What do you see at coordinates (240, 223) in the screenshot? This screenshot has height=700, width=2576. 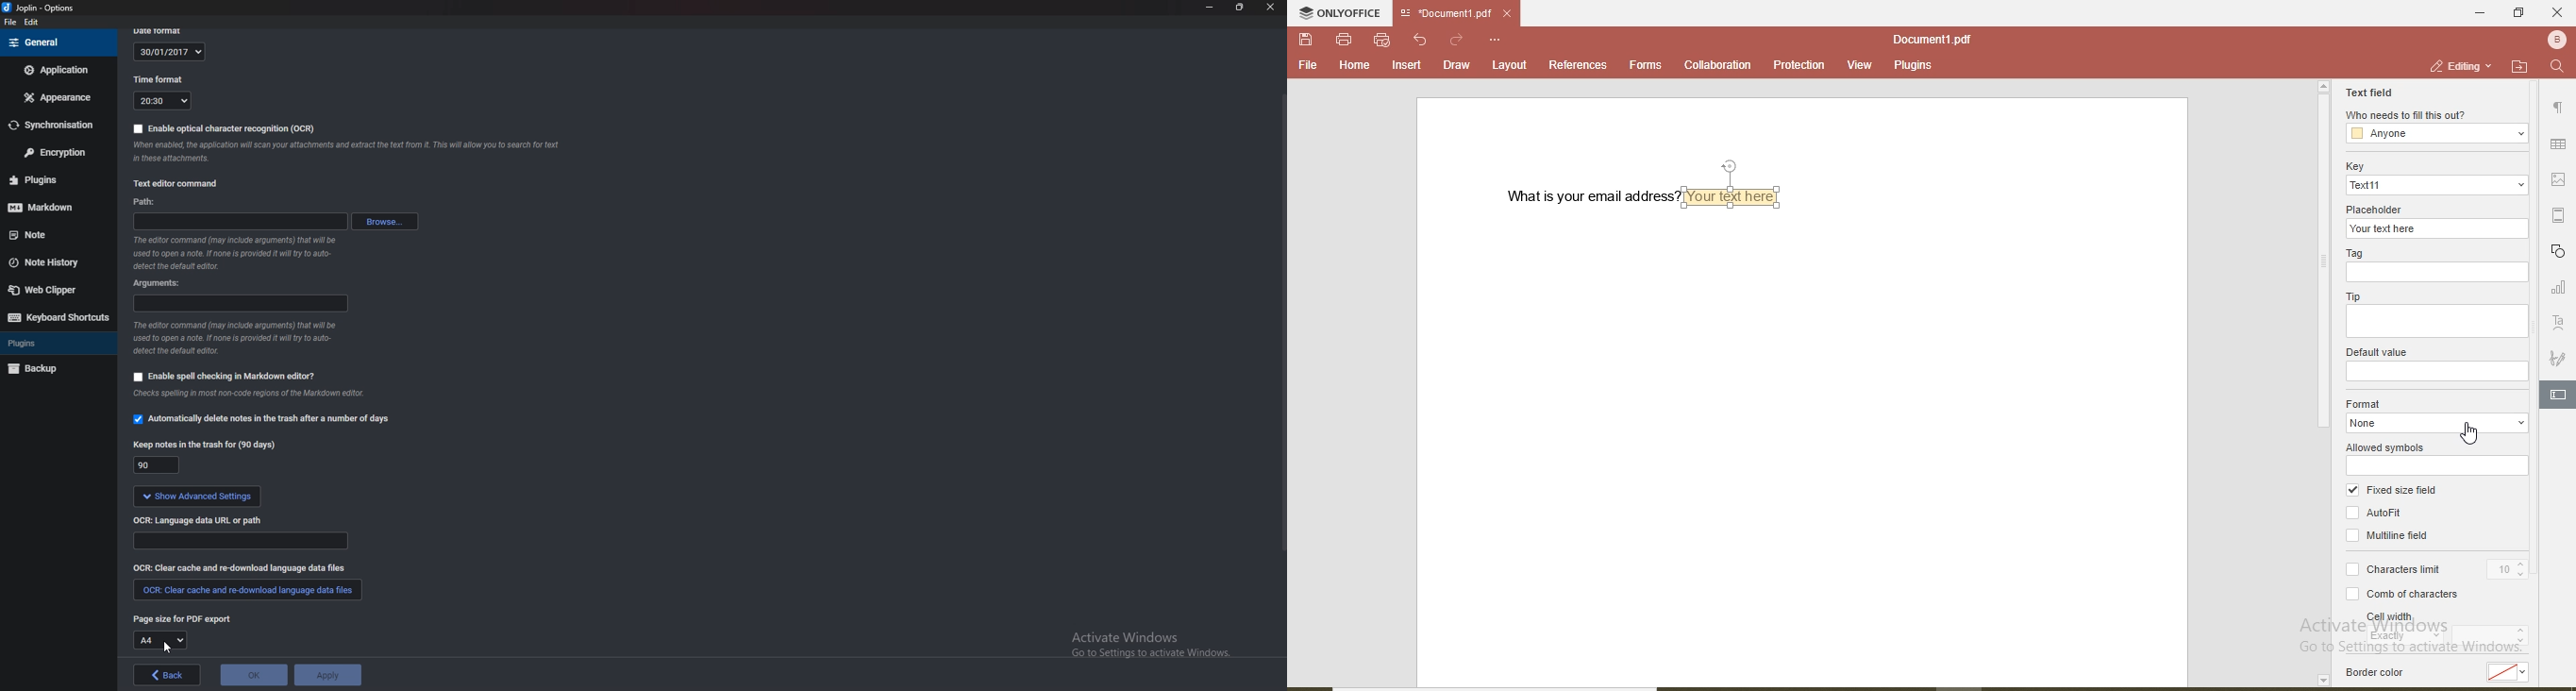 I see `path` at bounding box center [240, 223].